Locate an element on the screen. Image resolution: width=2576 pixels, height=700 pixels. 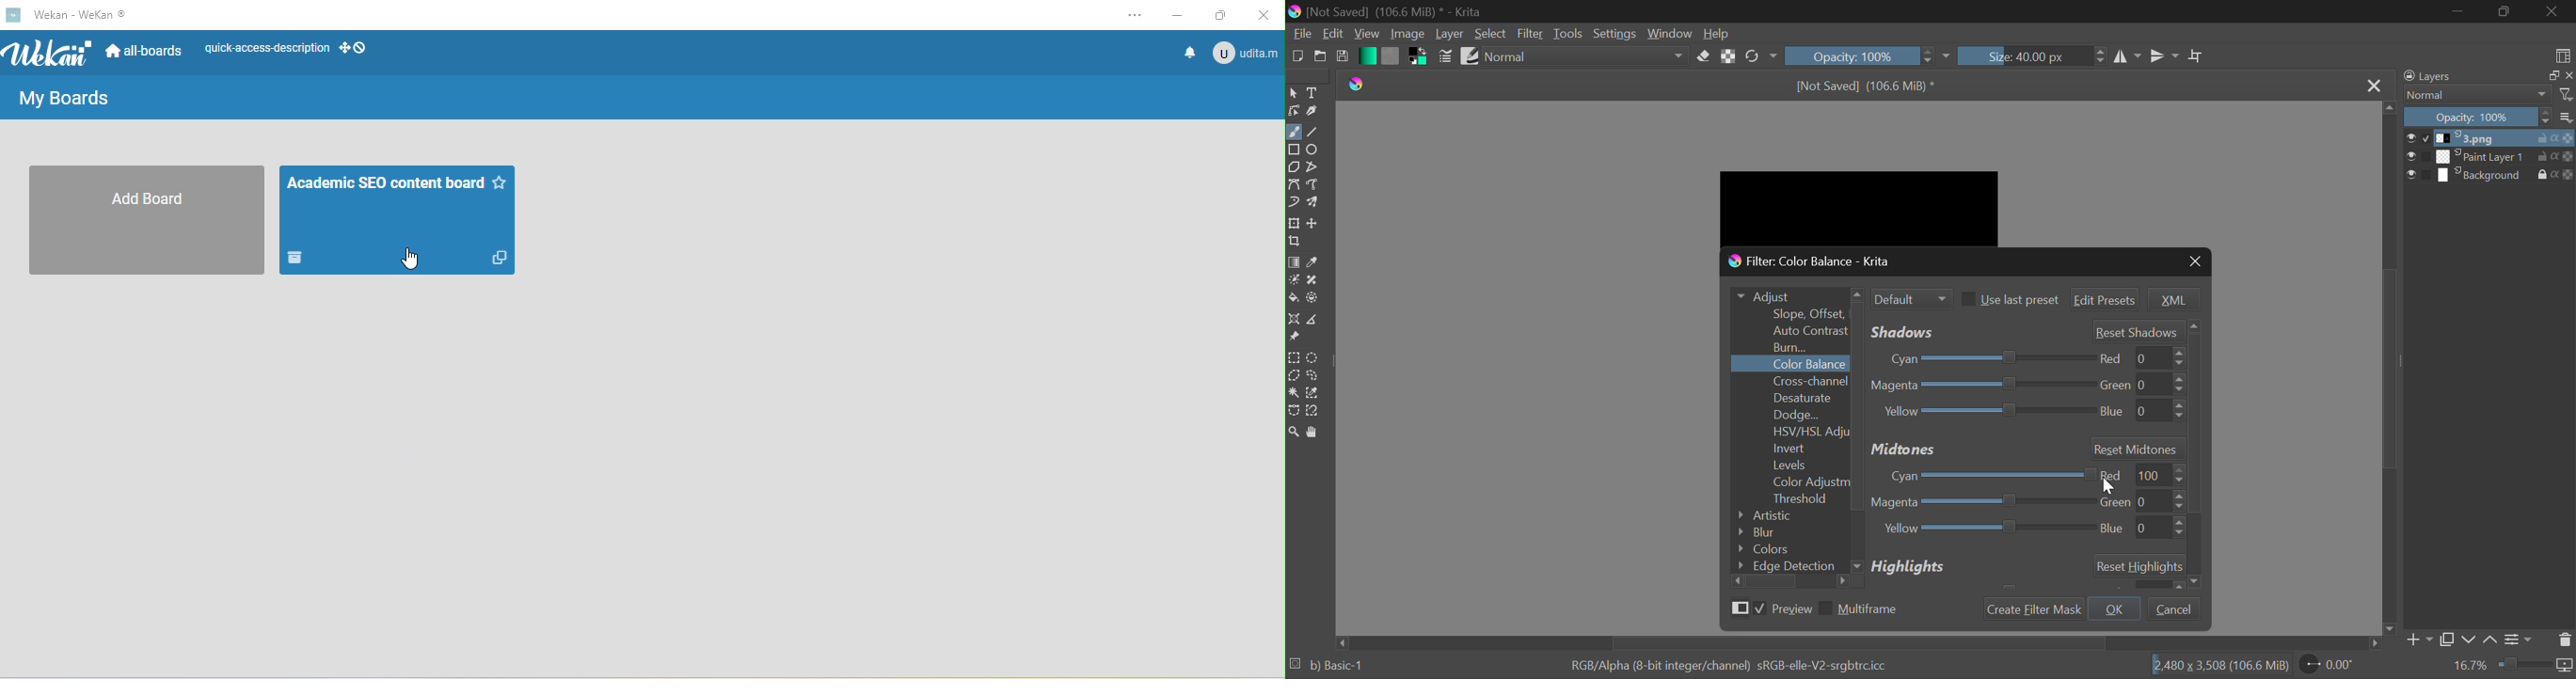
Paint Layer 1 is located at coordinates (2490, 156).